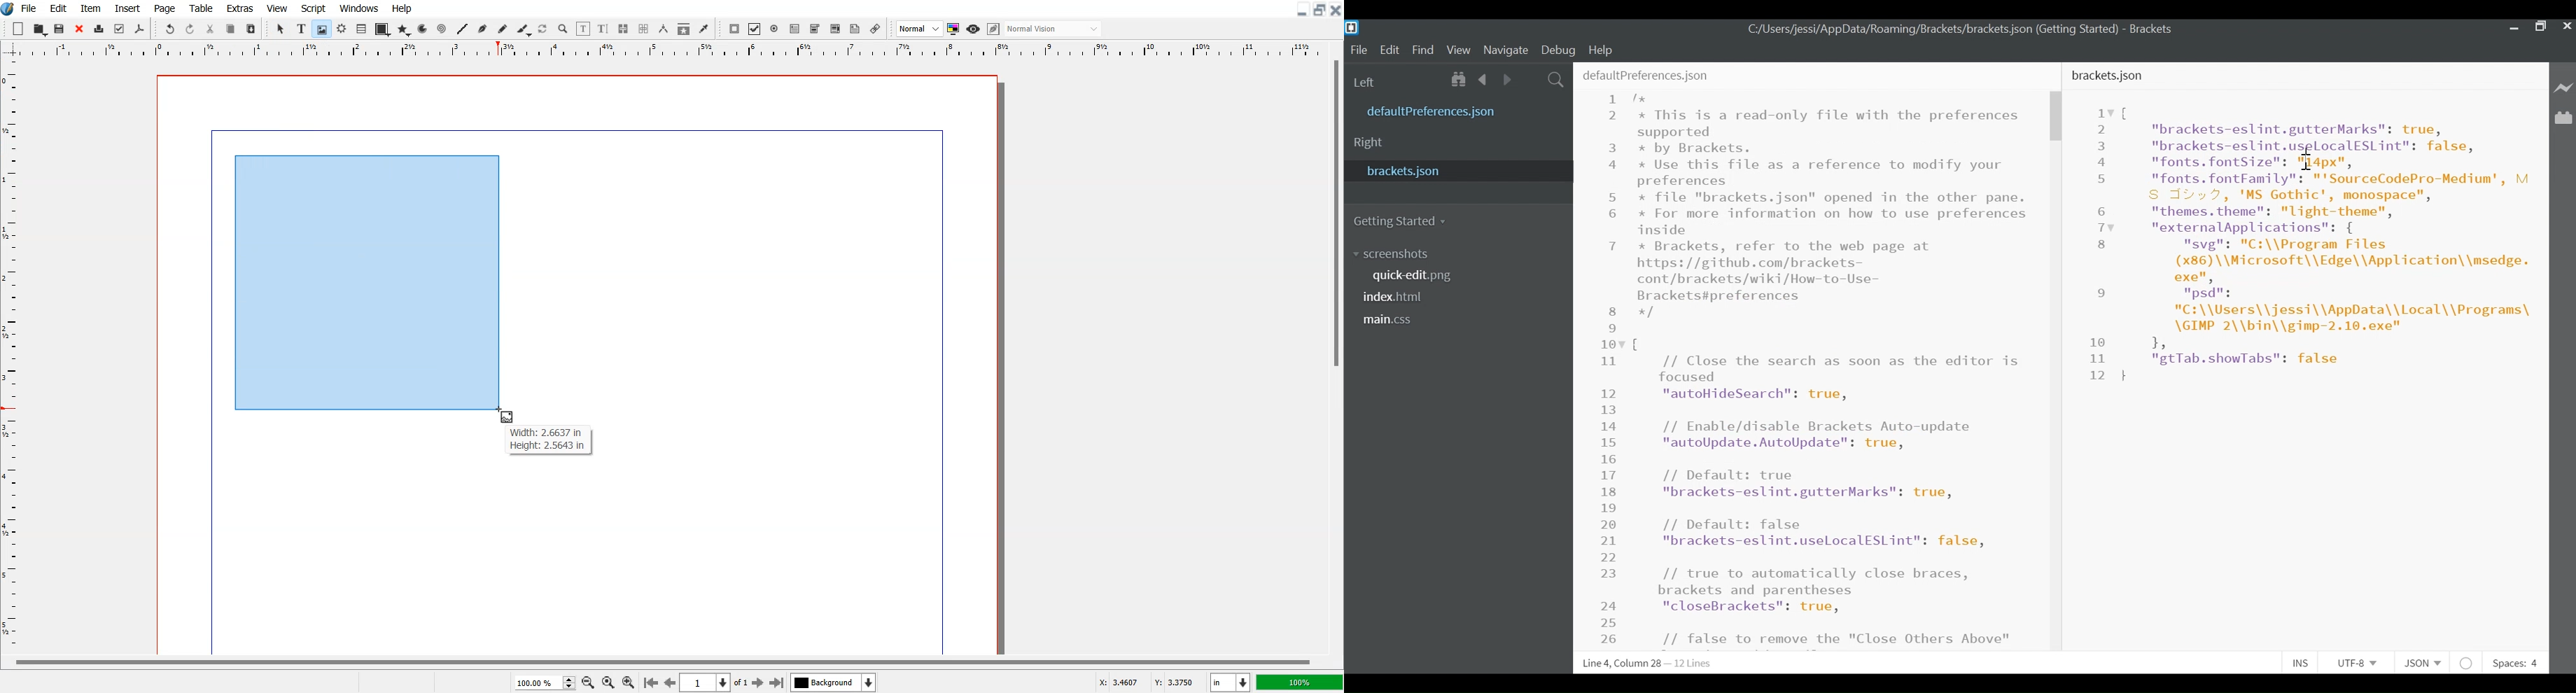 The width and height of the screenshot is (2576, 700). Describe the element at coordinates (2563, 117) in the screenshot. I see `Manage Extensions` at that location.